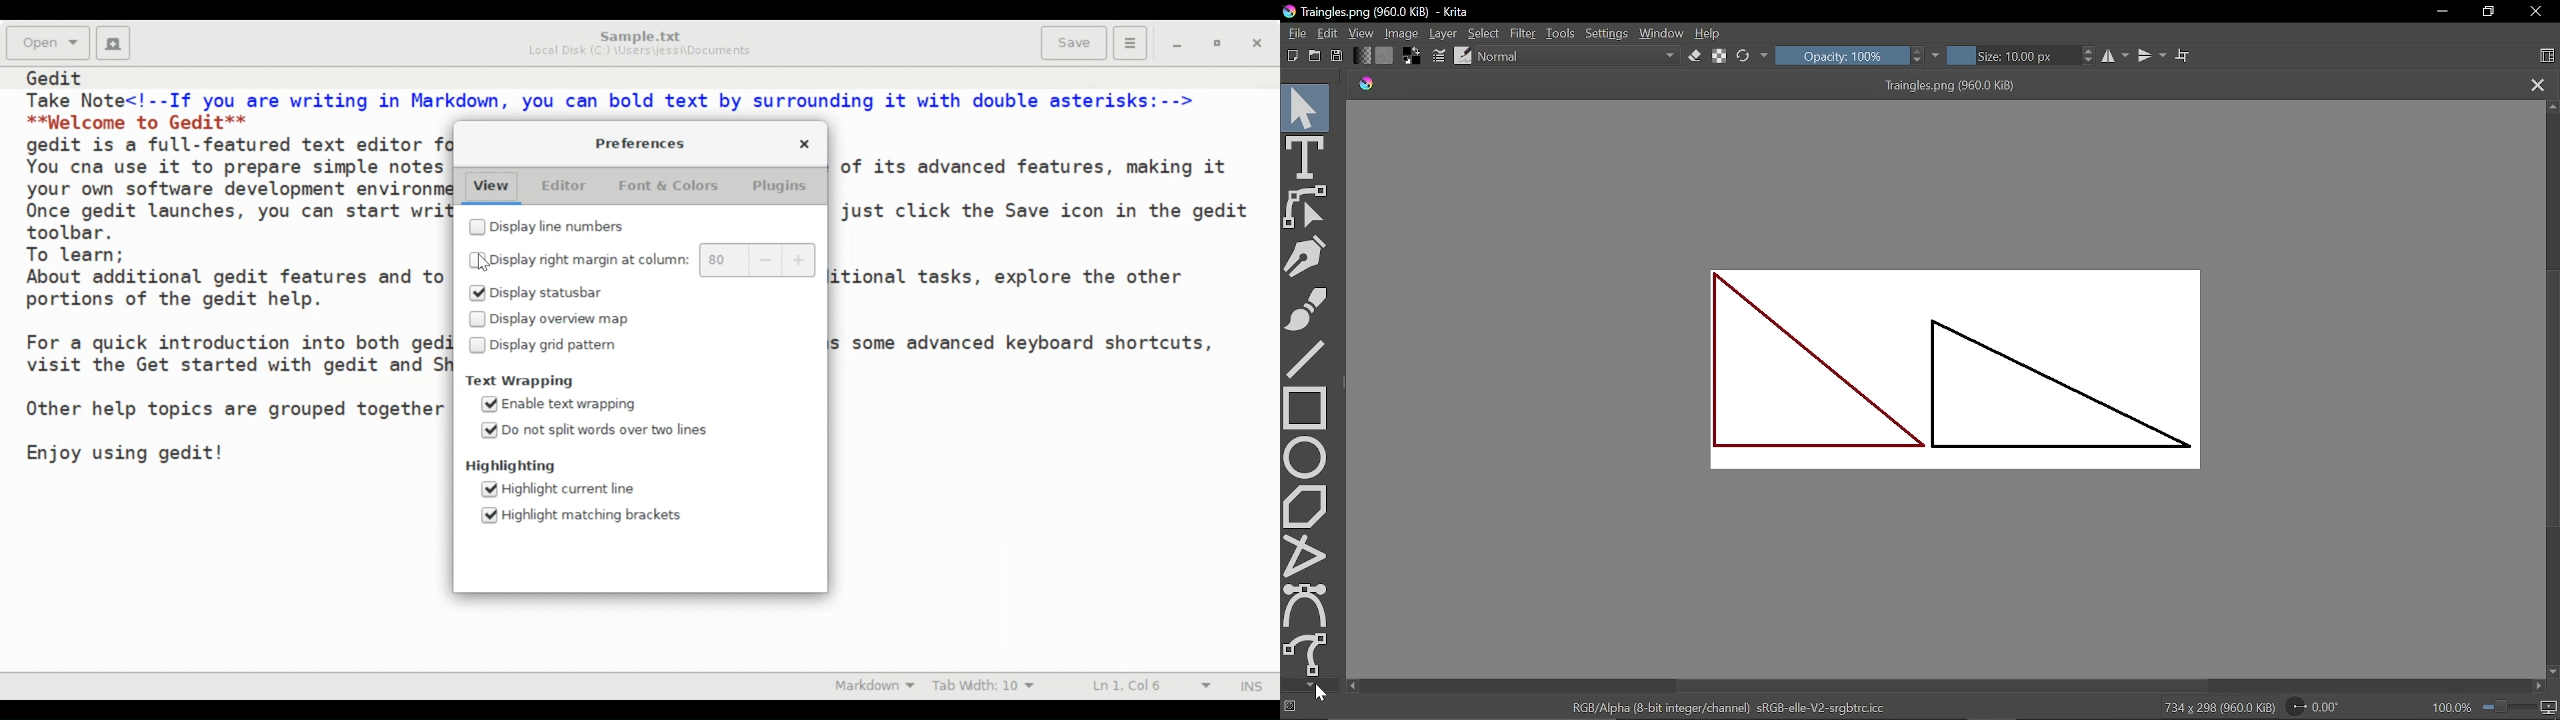 The width and height of the screenshot is (2576, 728). Describe the element at coordinates (589, 515) in the screenshot. I see `(un)select Highlight matching brackets` at that location.